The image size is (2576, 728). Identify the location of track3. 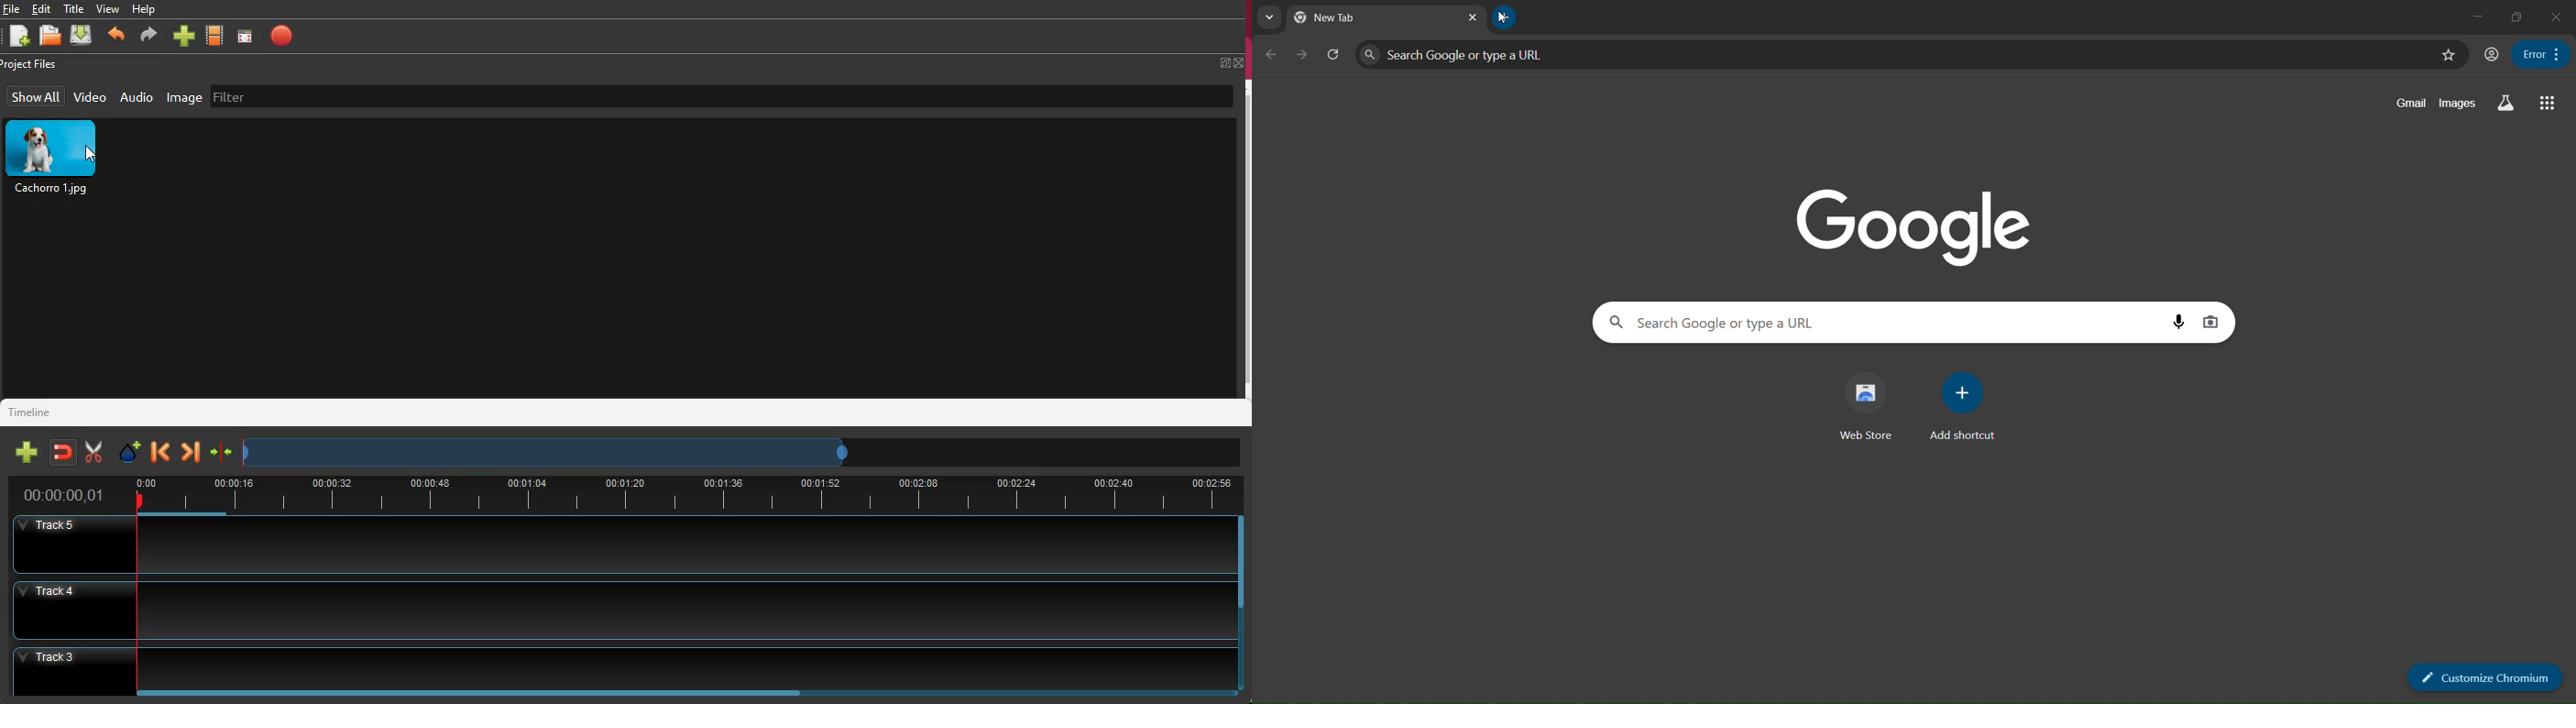
(612, 666).